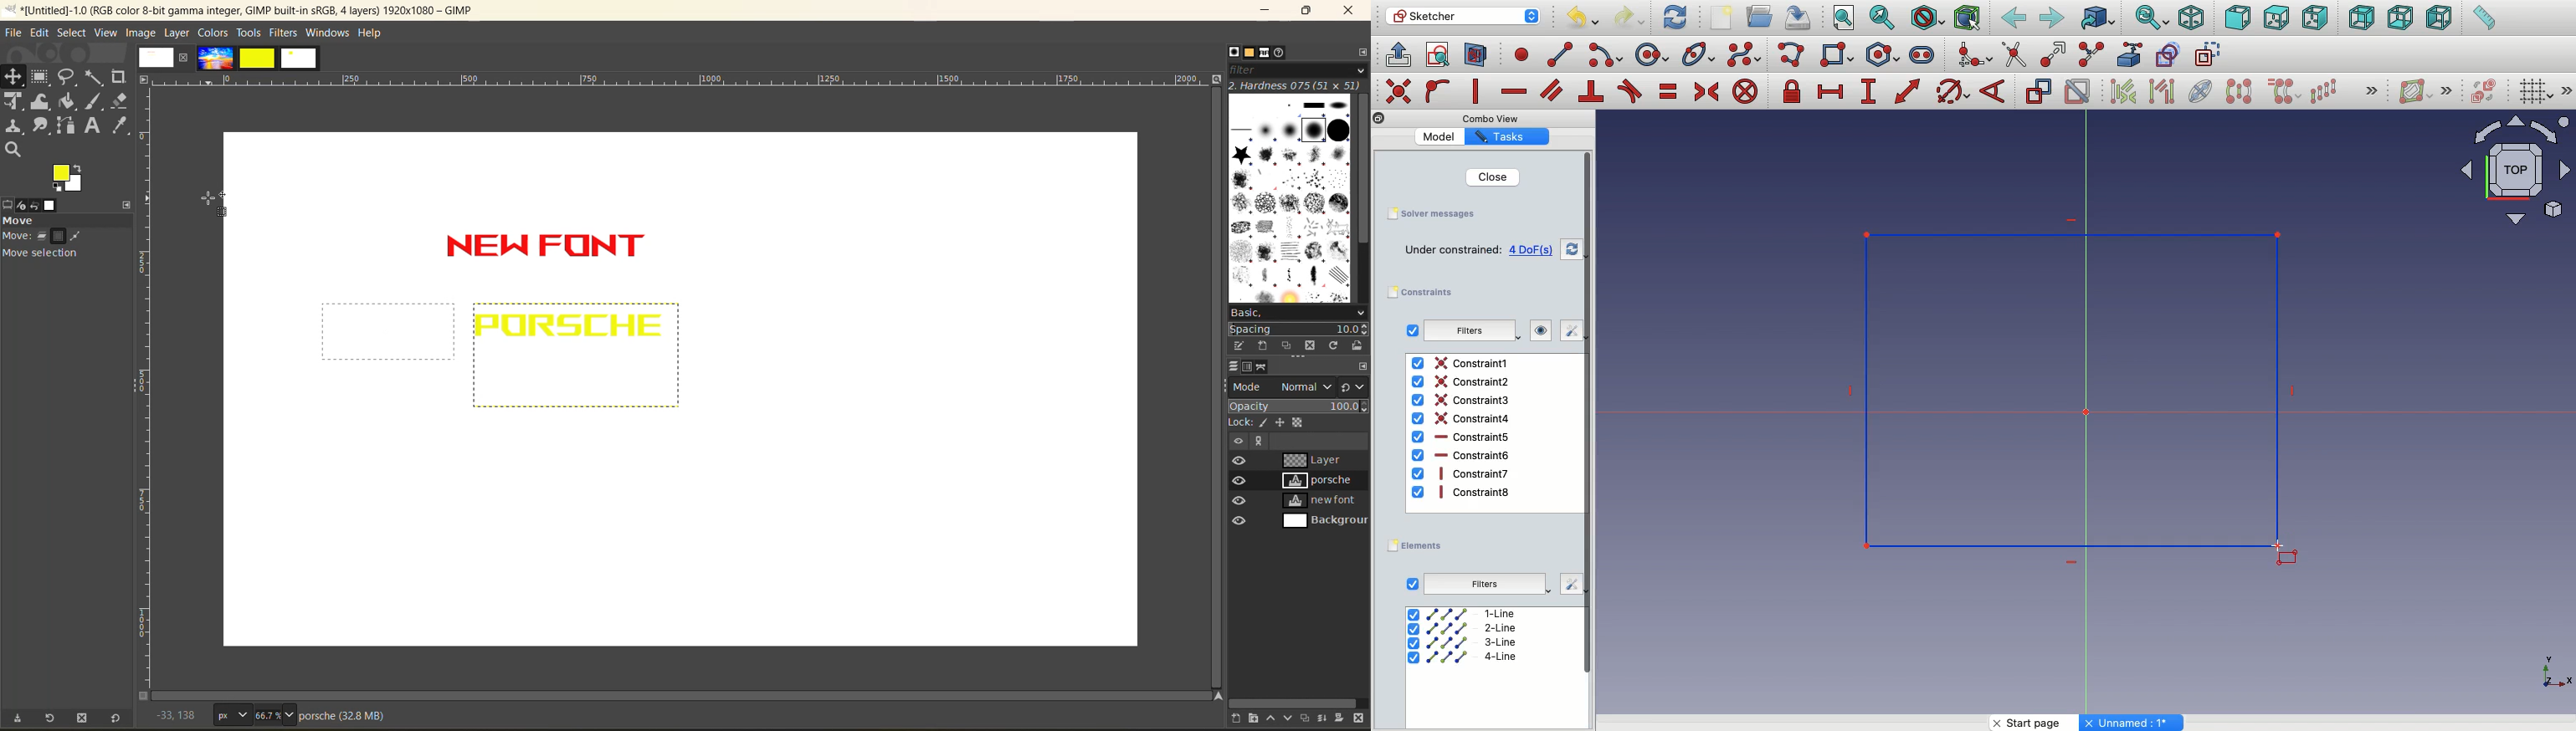 Image resolution: width=2576 pixels, height=756 pixels. Describe the element at coordinates (68, 78) in the screenshot. I see `free select tool` at that location.